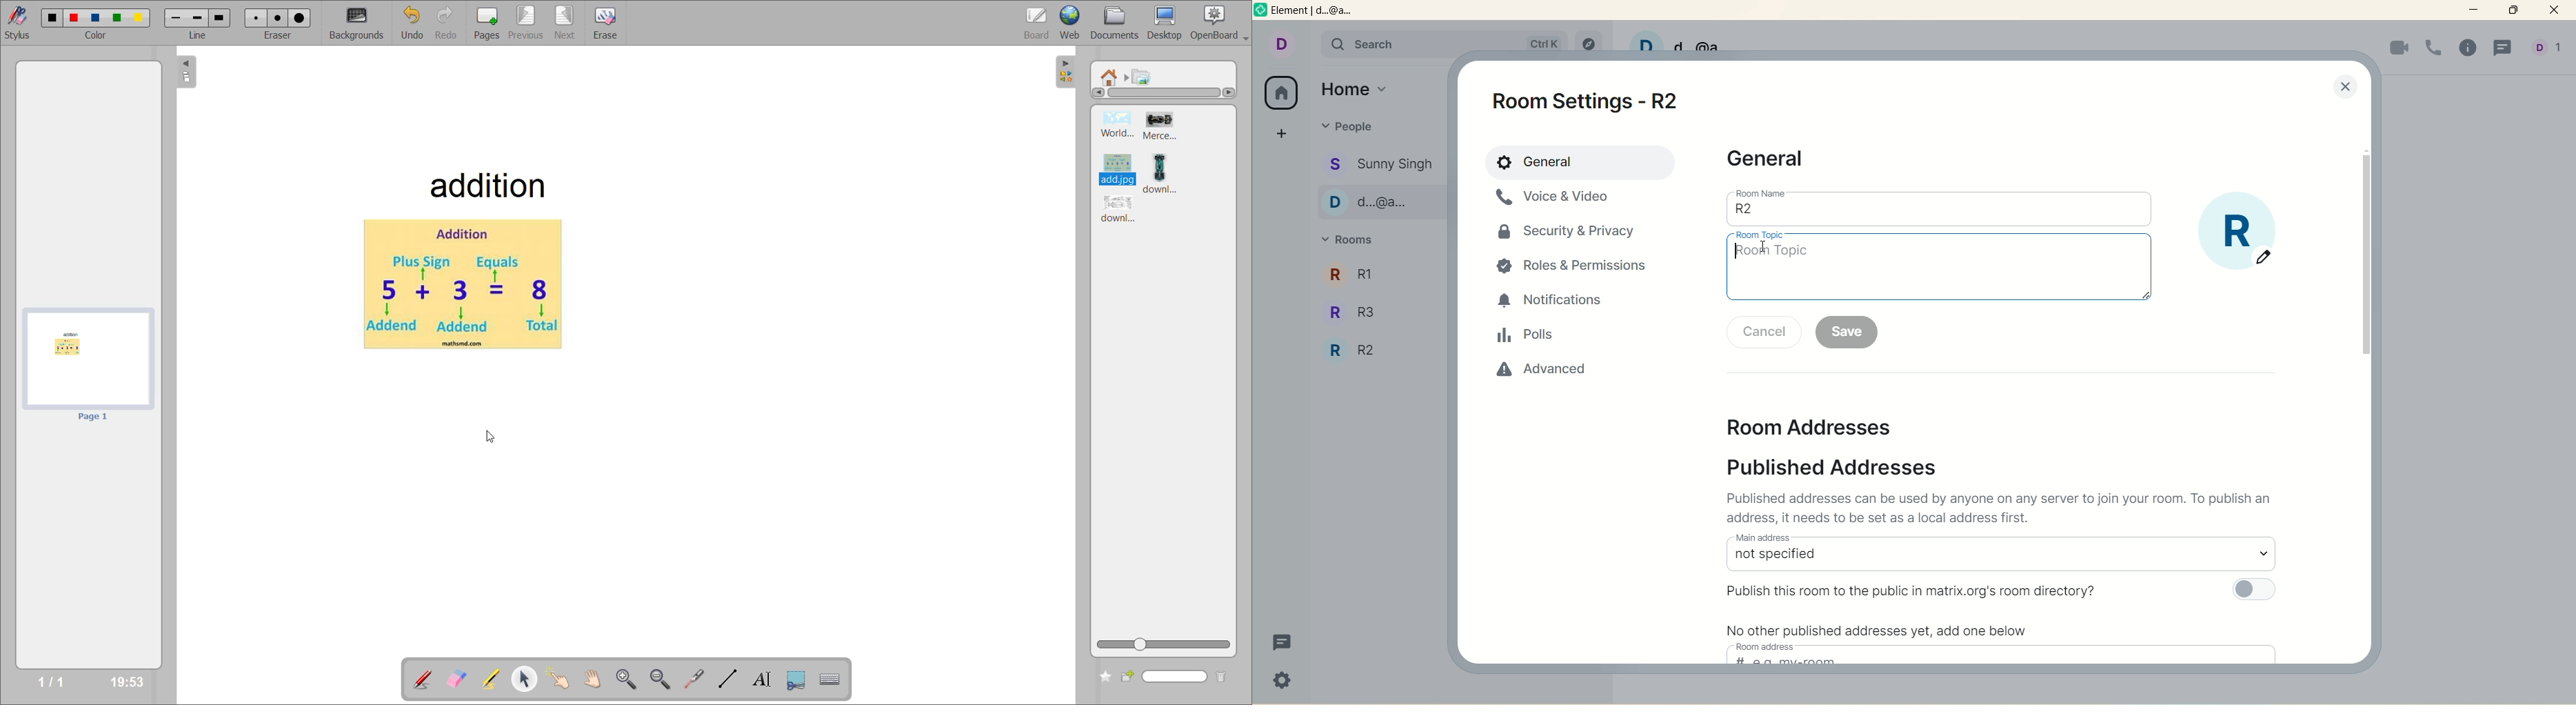 This screenshot has width=2576, height=728. What do you see at coordinates (1282, 92) in the screenshot?
I see `all rooms` at bounding box center [1282, 92].